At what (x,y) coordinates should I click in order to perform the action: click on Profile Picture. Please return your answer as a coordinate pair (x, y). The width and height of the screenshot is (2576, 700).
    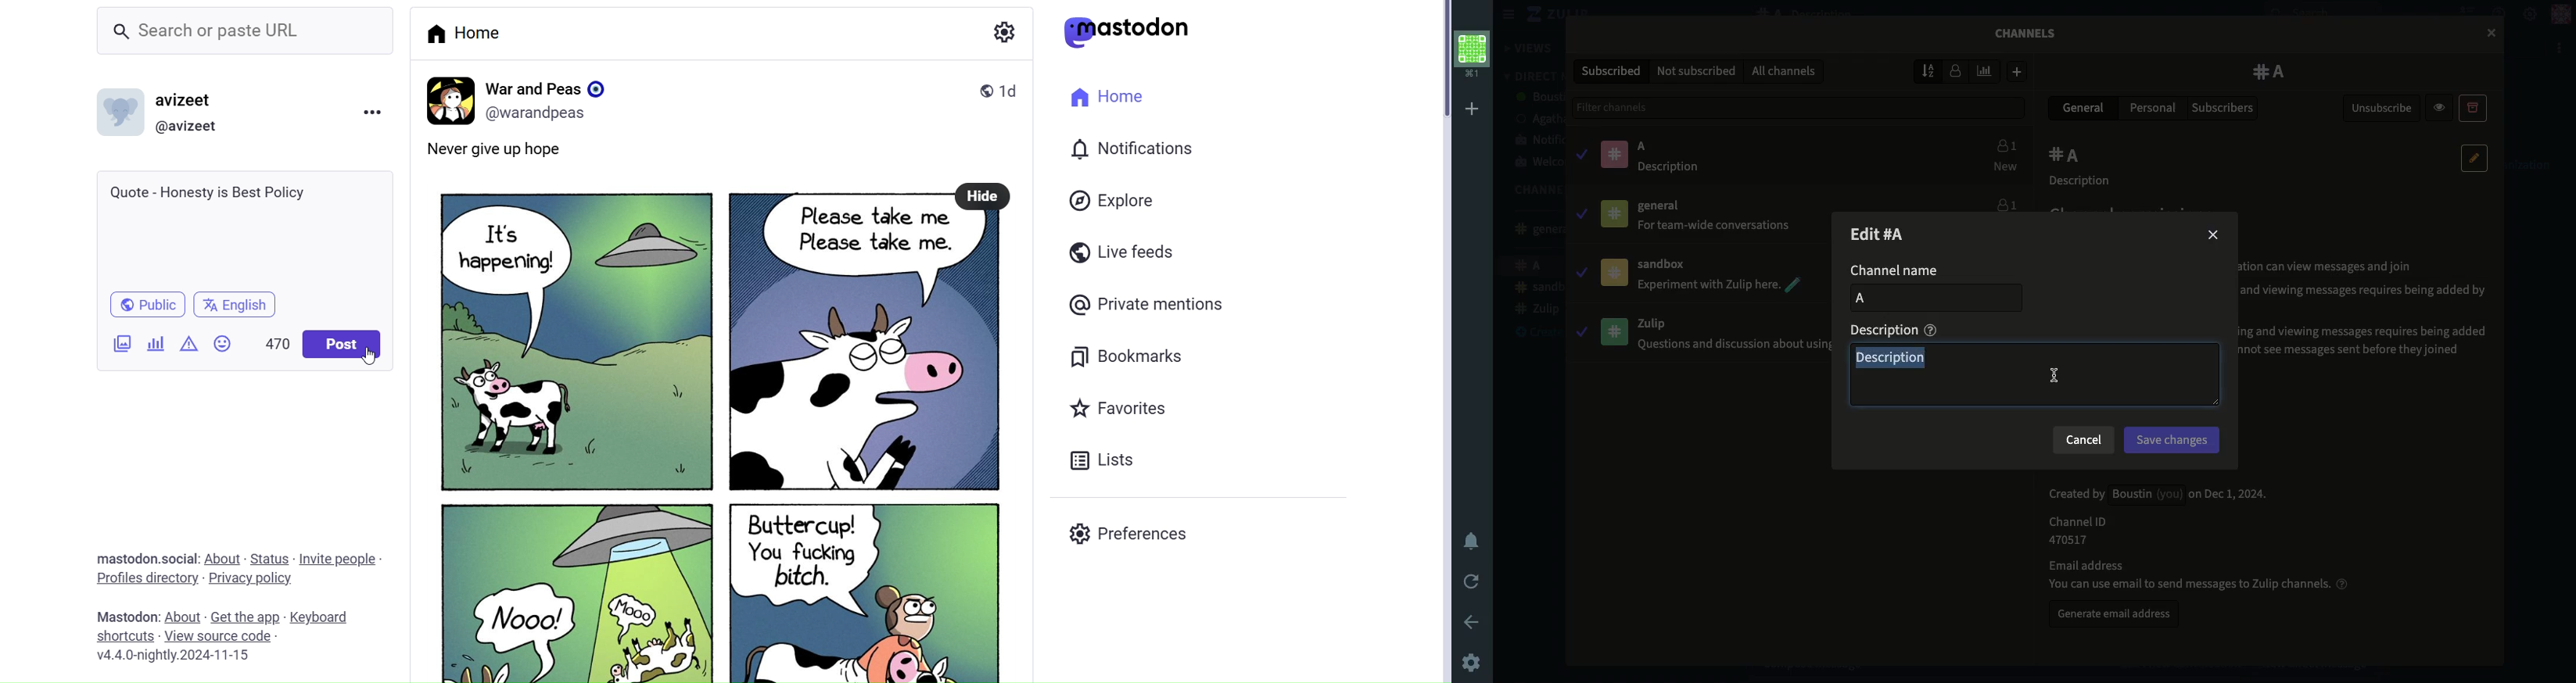
    Looking at the image, I should click on (123, 115).